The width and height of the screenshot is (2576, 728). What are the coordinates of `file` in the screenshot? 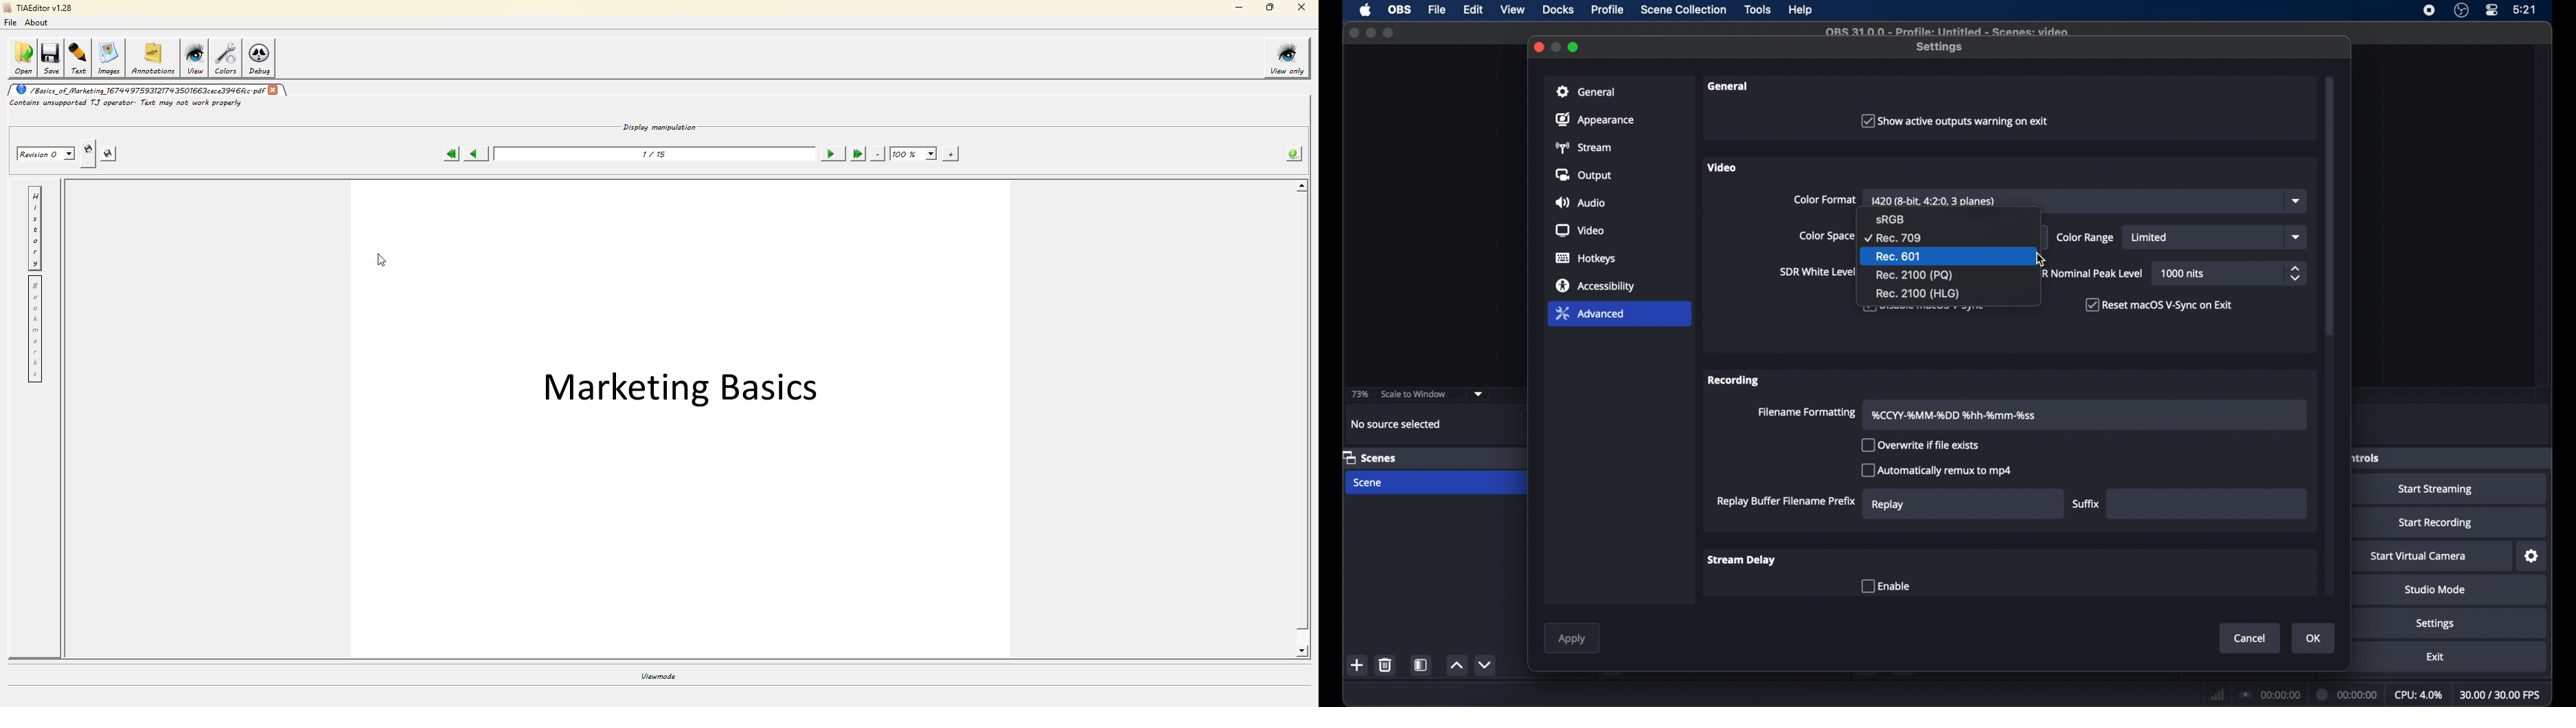 It's located at (1438, 10).